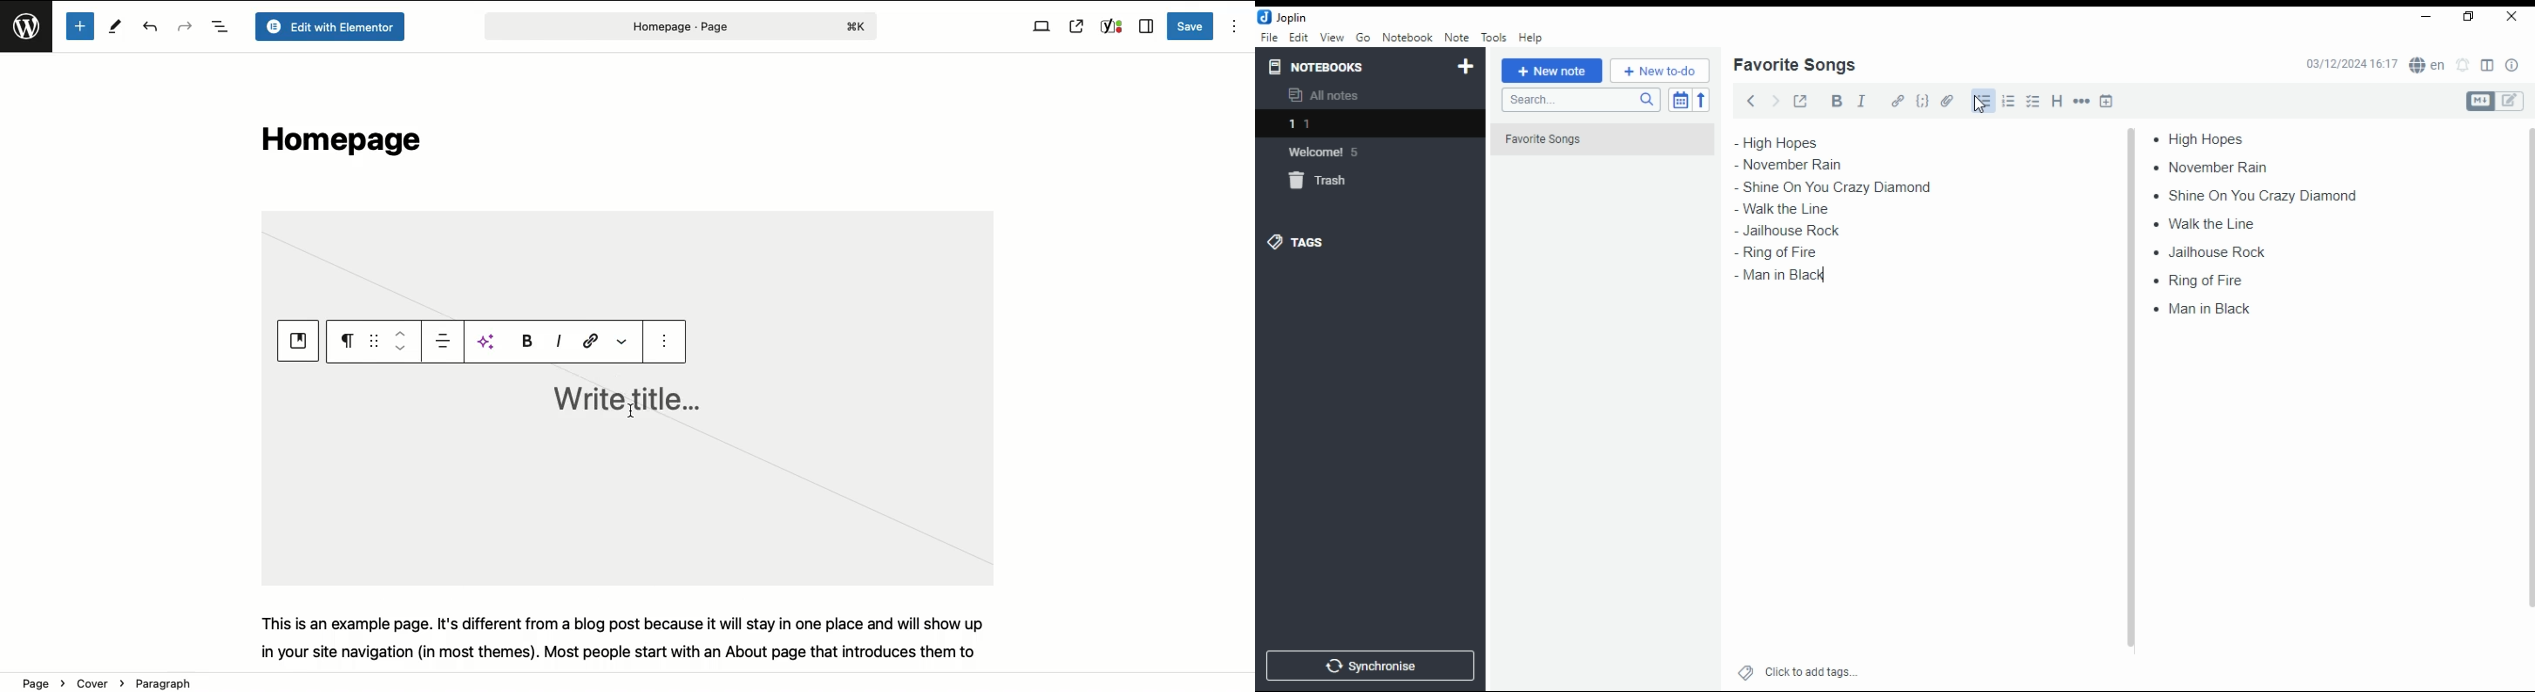  Describe the element at coordinates (1751, 100) in the screenshot. I see `back` at that location.